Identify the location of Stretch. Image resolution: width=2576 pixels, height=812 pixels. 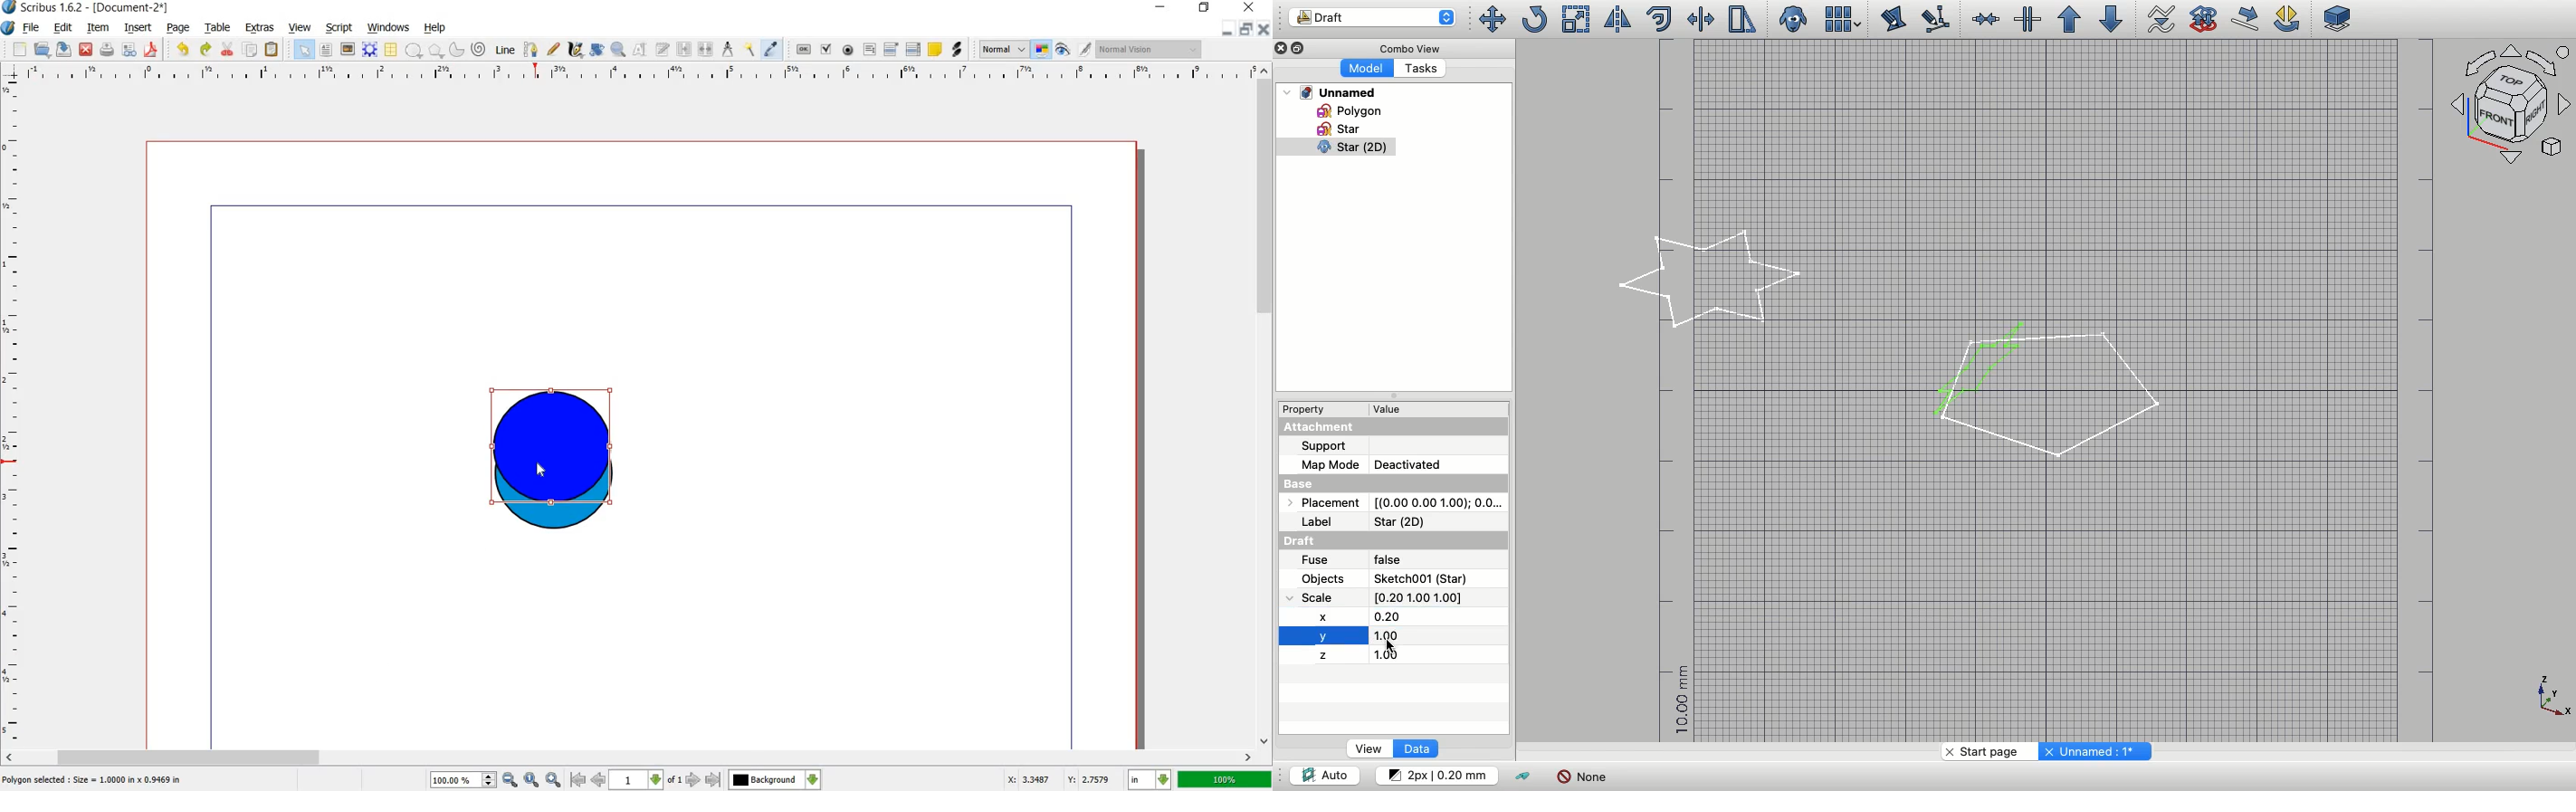
(1741, 19).